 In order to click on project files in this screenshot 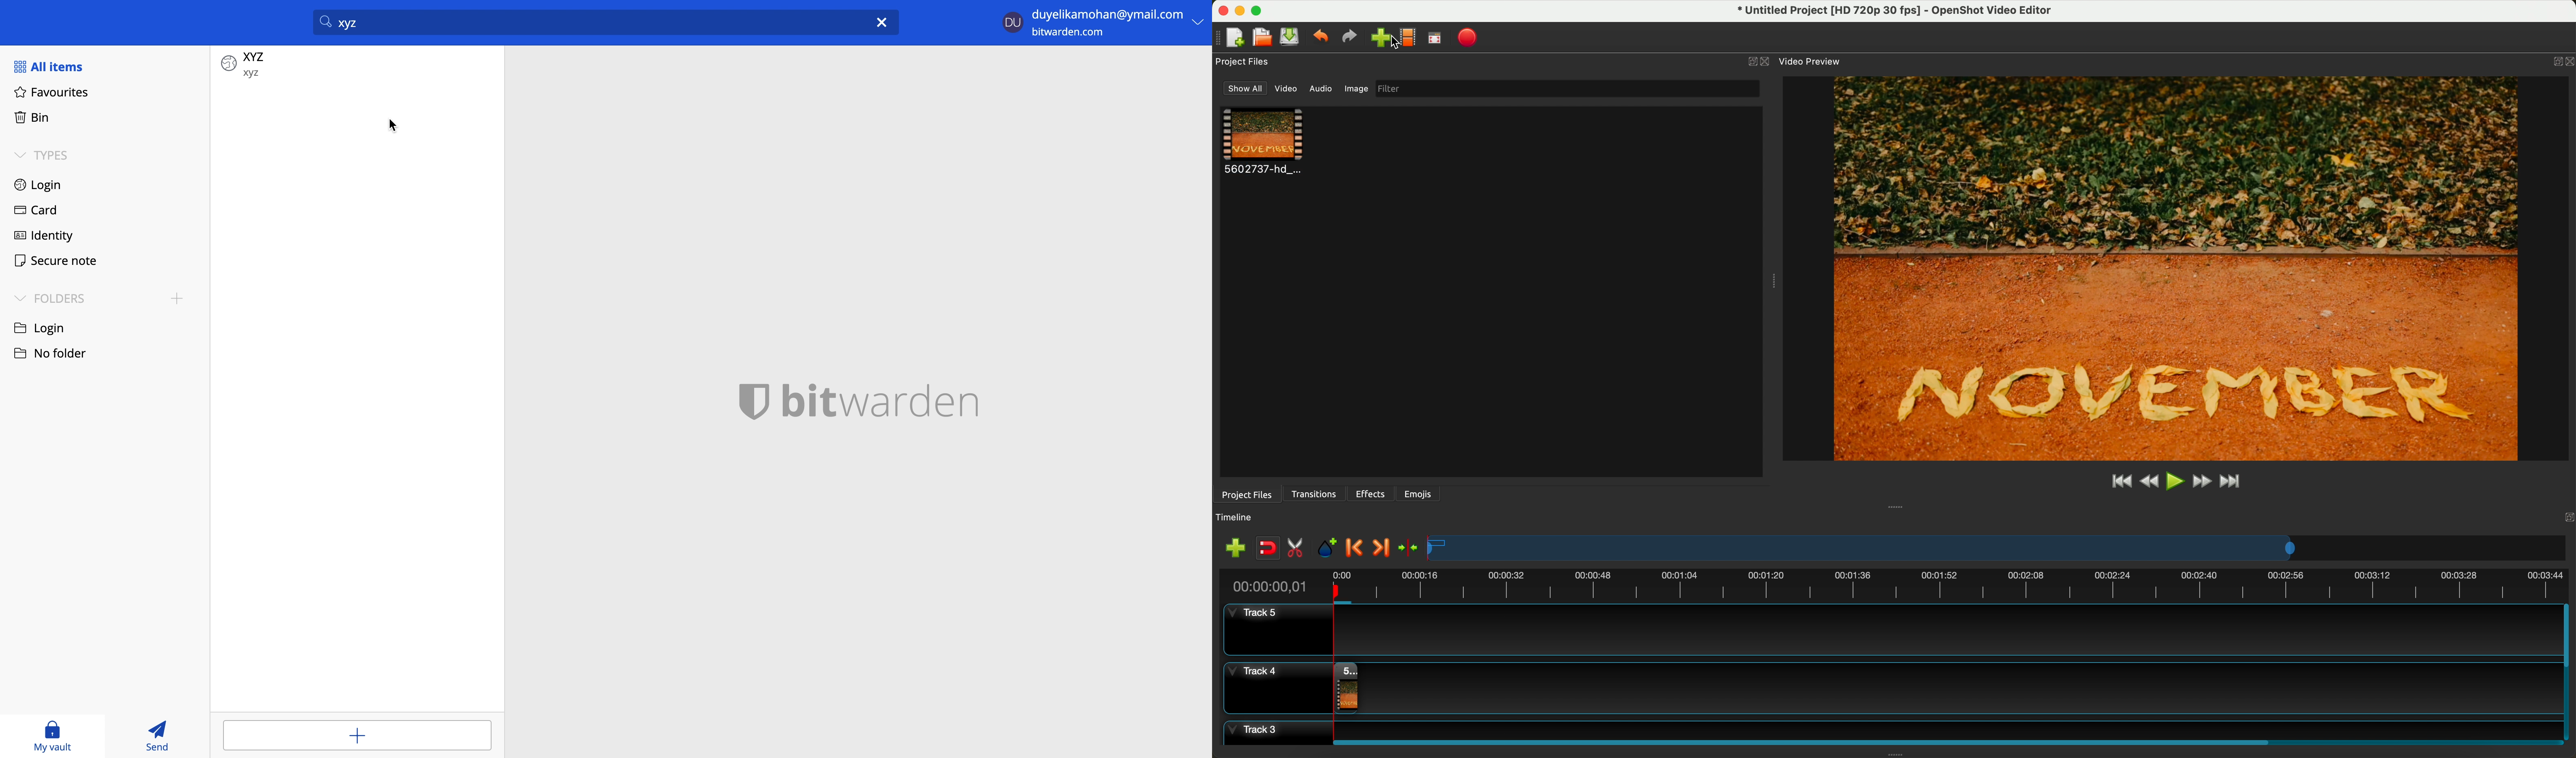, I will do `click(1244, 61)`.